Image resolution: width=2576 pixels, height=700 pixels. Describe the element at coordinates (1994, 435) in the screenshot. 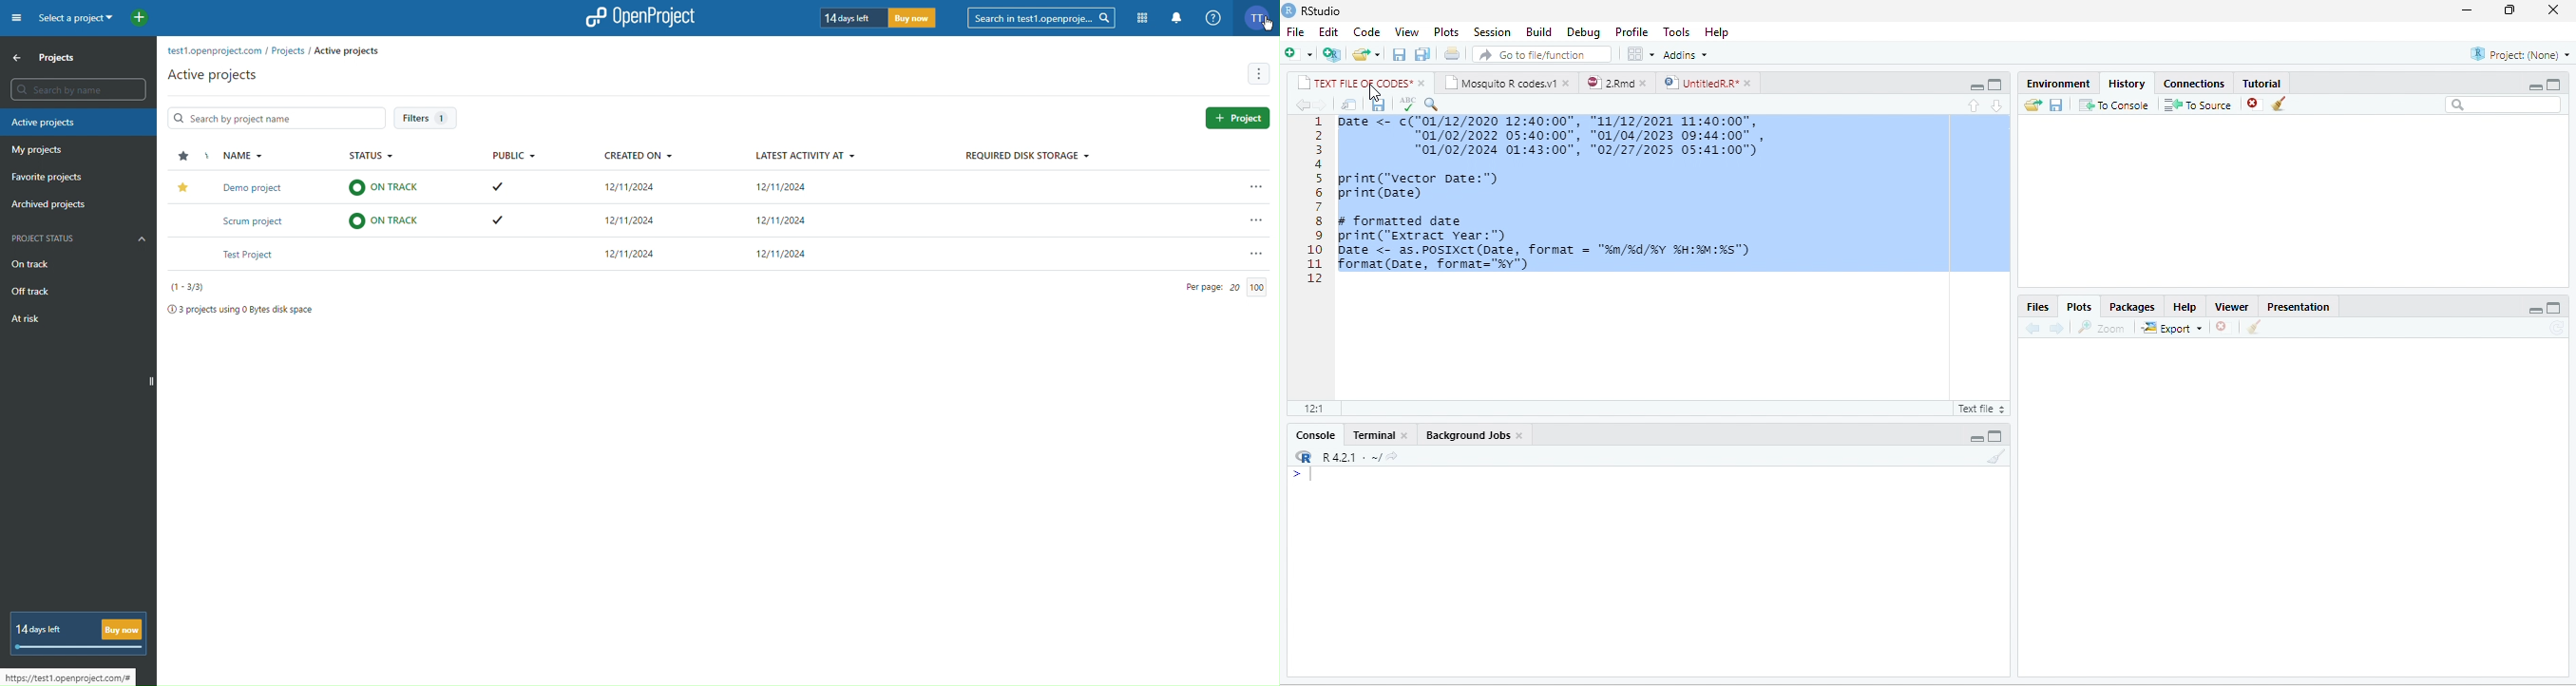

I see `maximize` at that location.